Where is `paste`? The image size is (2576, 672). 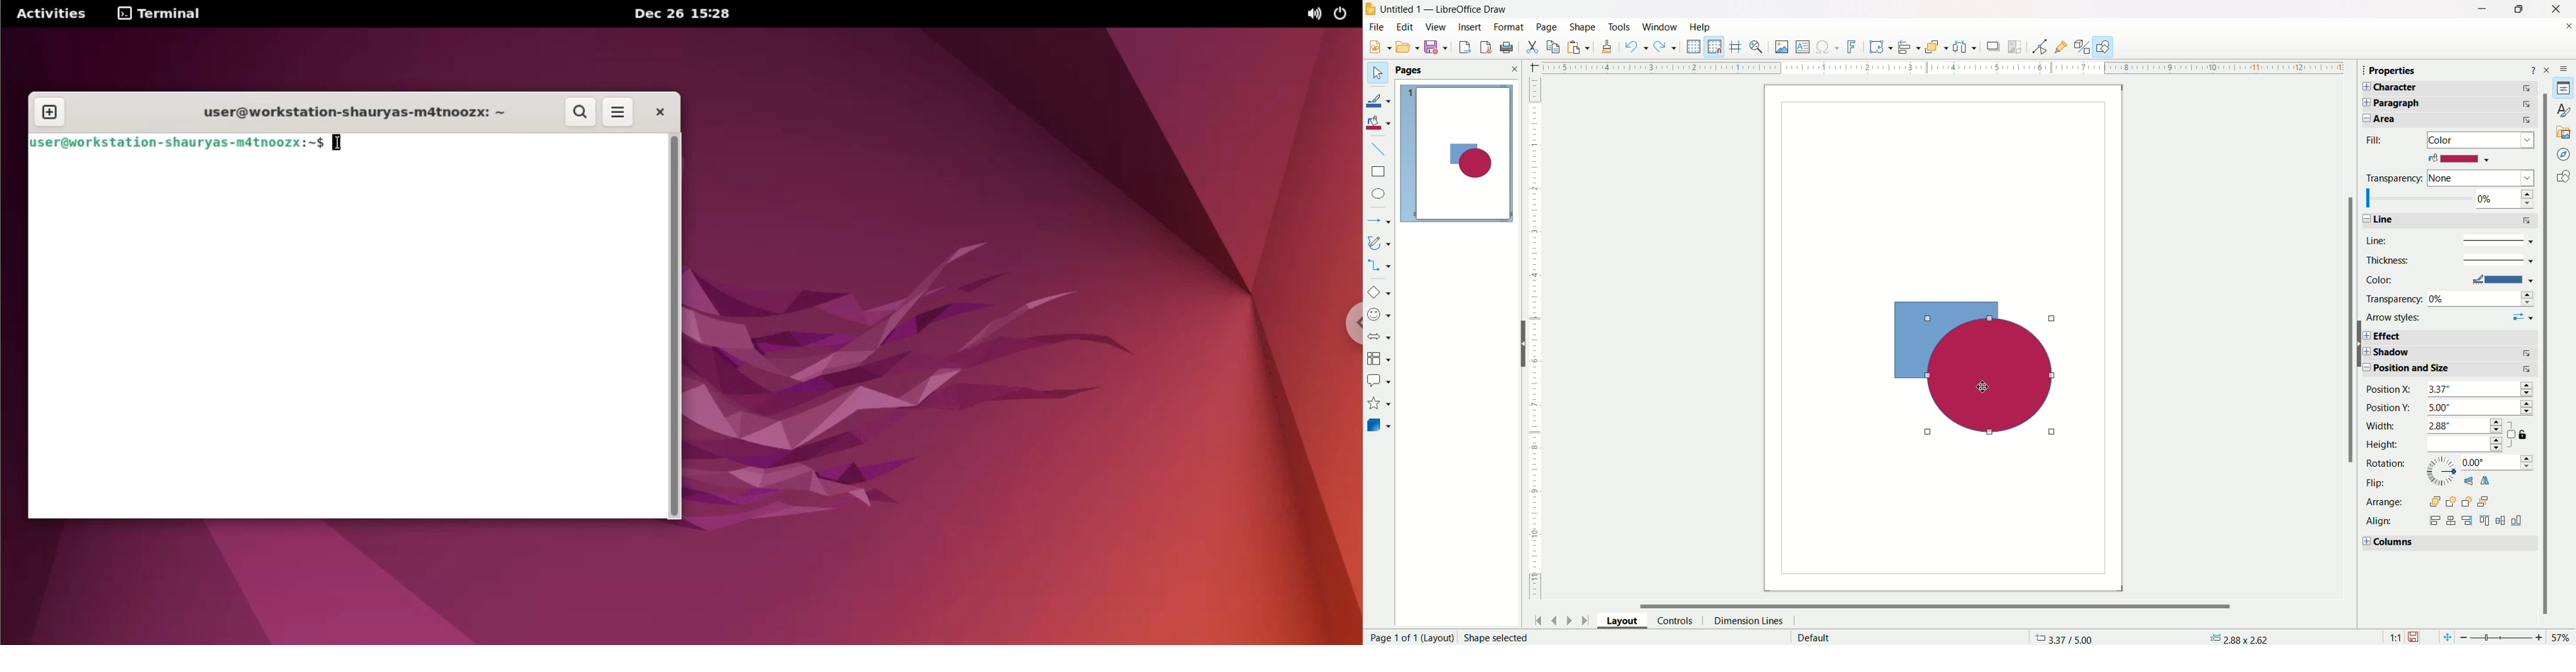
paste is located at coordinates (1580, 49).